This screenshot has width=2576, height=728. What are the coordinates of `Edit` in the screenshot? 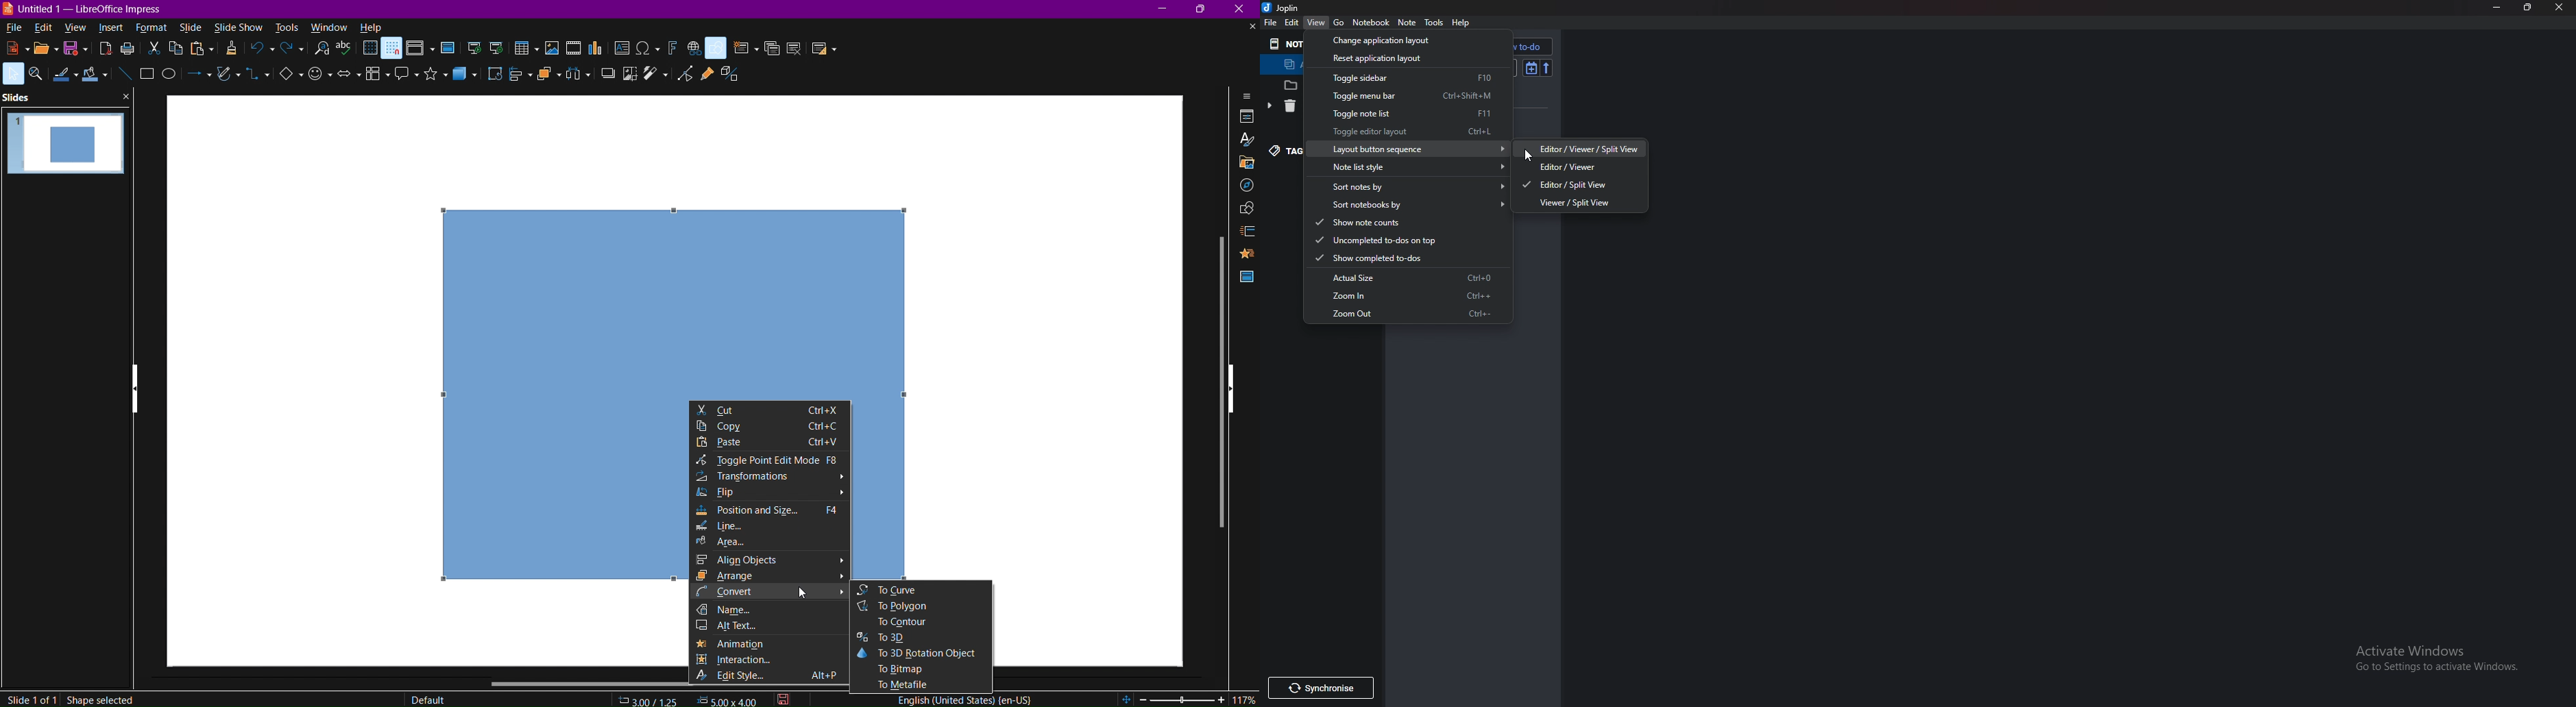 It's located at (1291, 23).